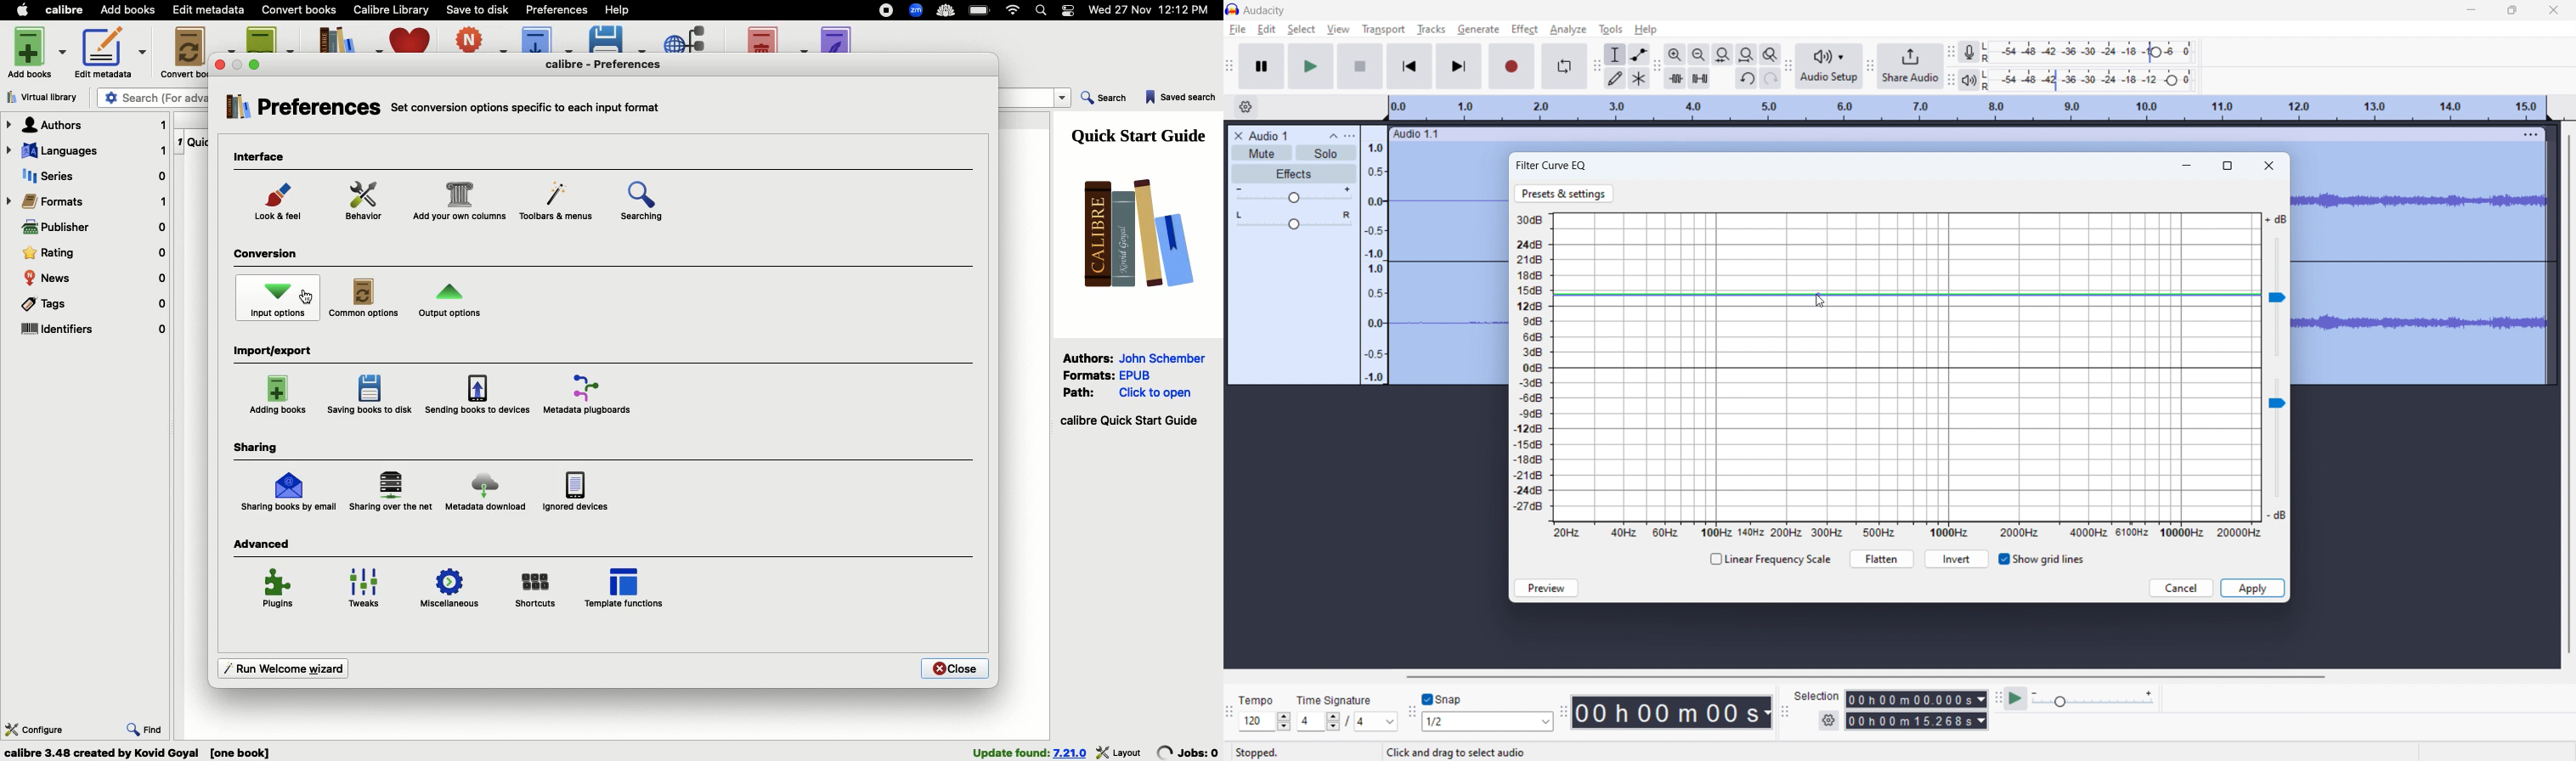 This screenshot has height=784, width=2576. Describe the element at coordinates (592, 393) in the screenshot. I see `Metadata` at that location.